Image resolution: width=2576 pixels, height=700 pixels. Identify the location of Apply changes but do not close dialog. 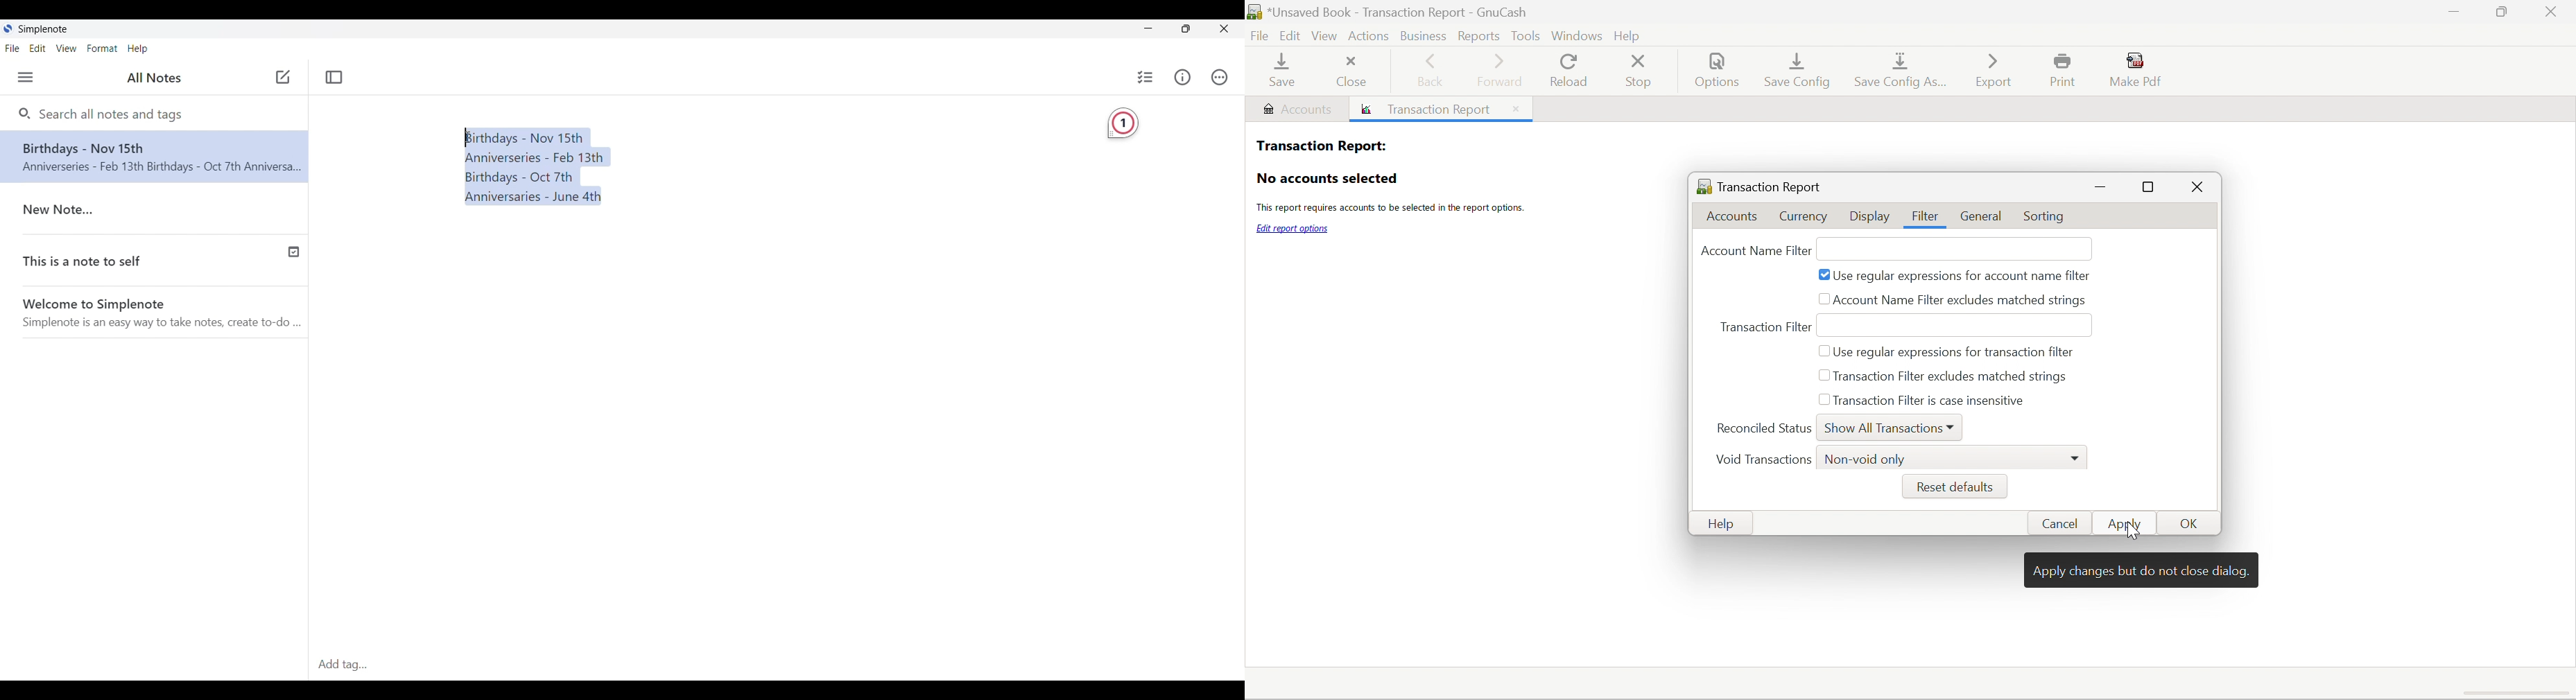
(2142, 572).